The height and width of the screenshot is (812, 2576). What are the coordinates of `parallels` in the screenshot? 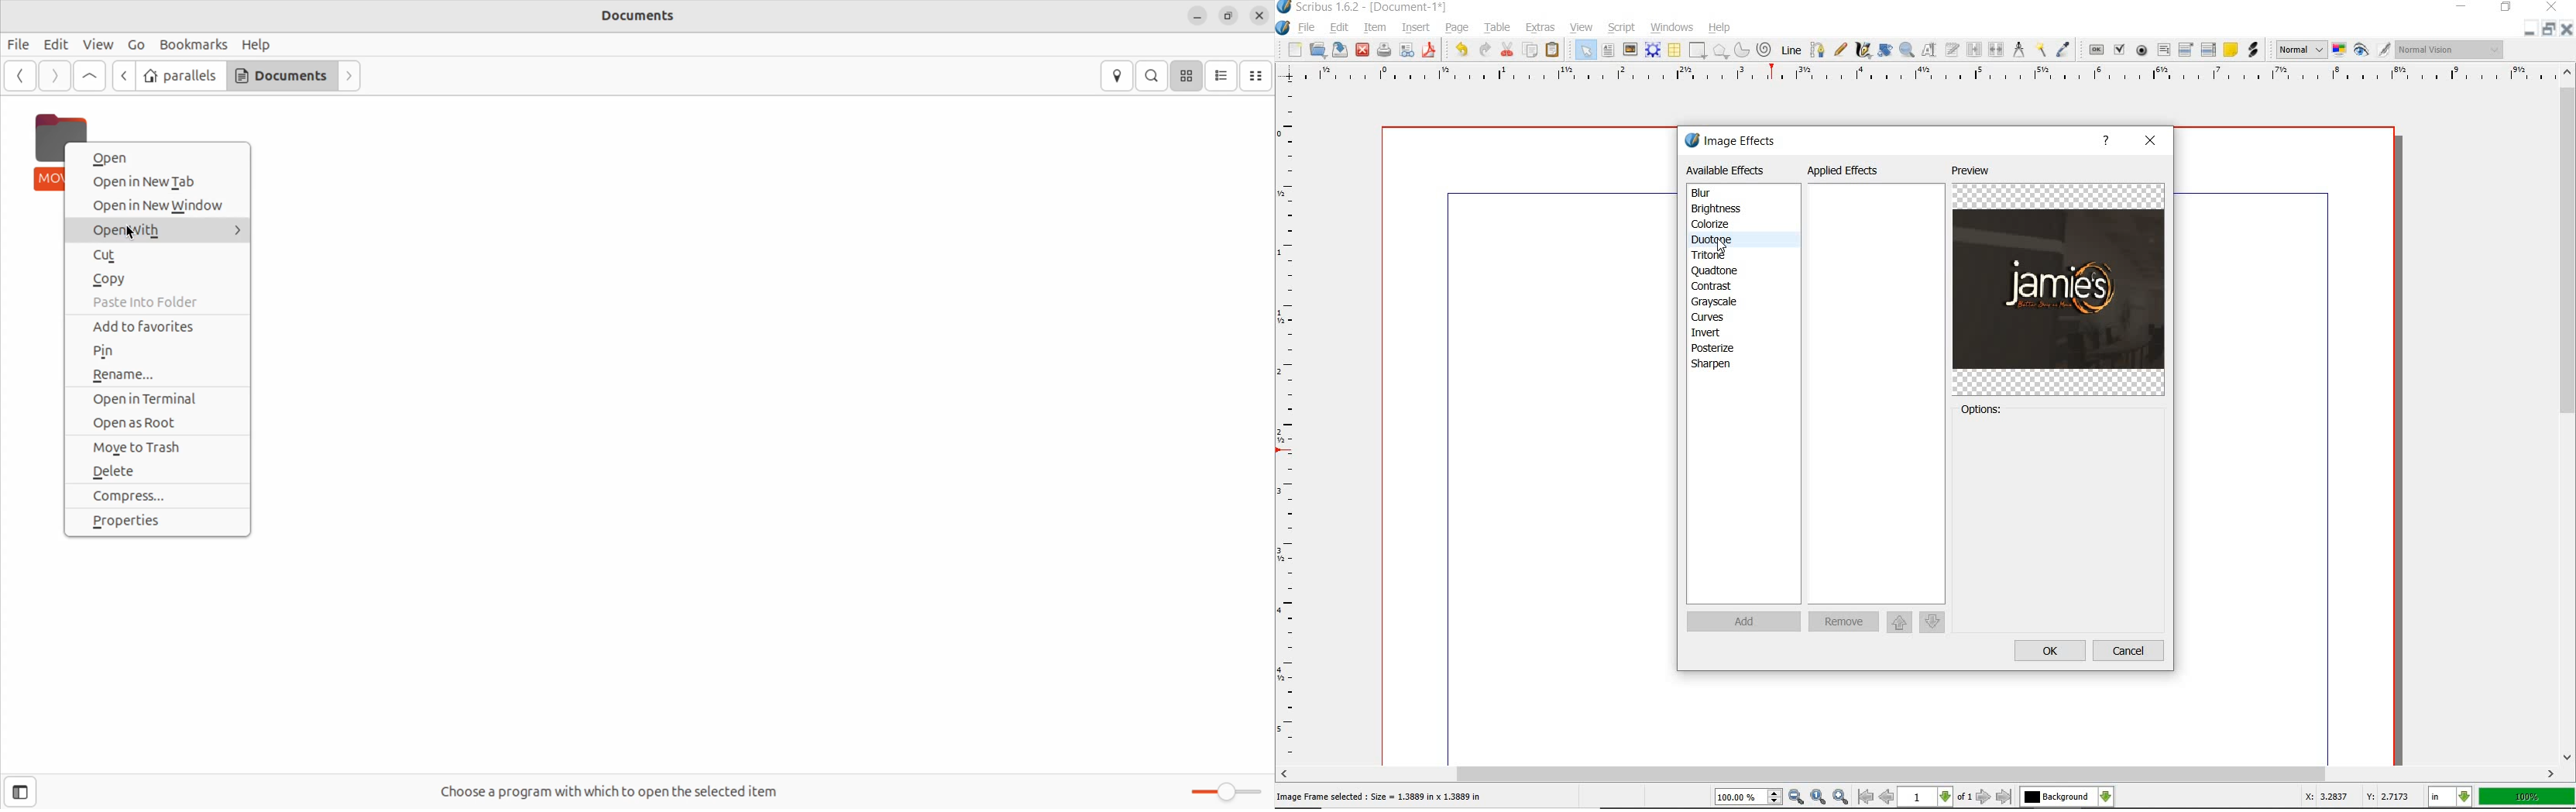 It's located at (181, 76).